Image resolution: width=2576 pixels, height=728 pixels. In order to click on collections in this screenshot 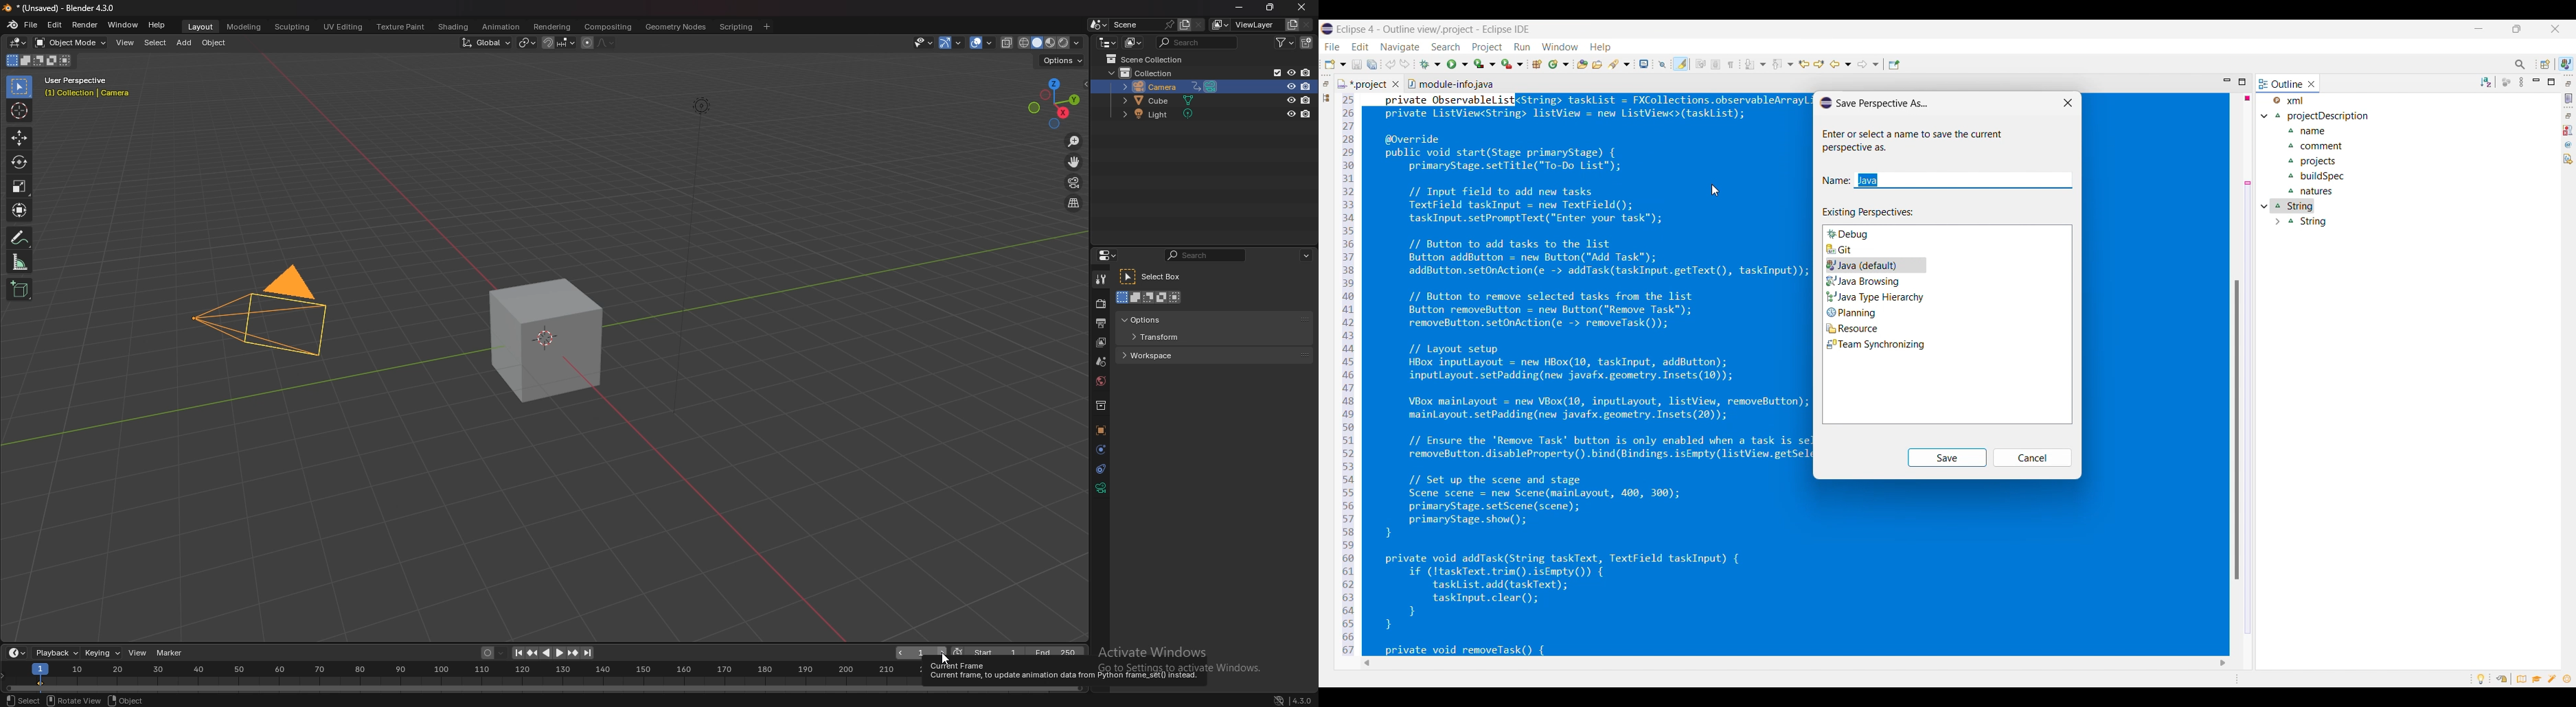, I will do `click(1100, 406)`.